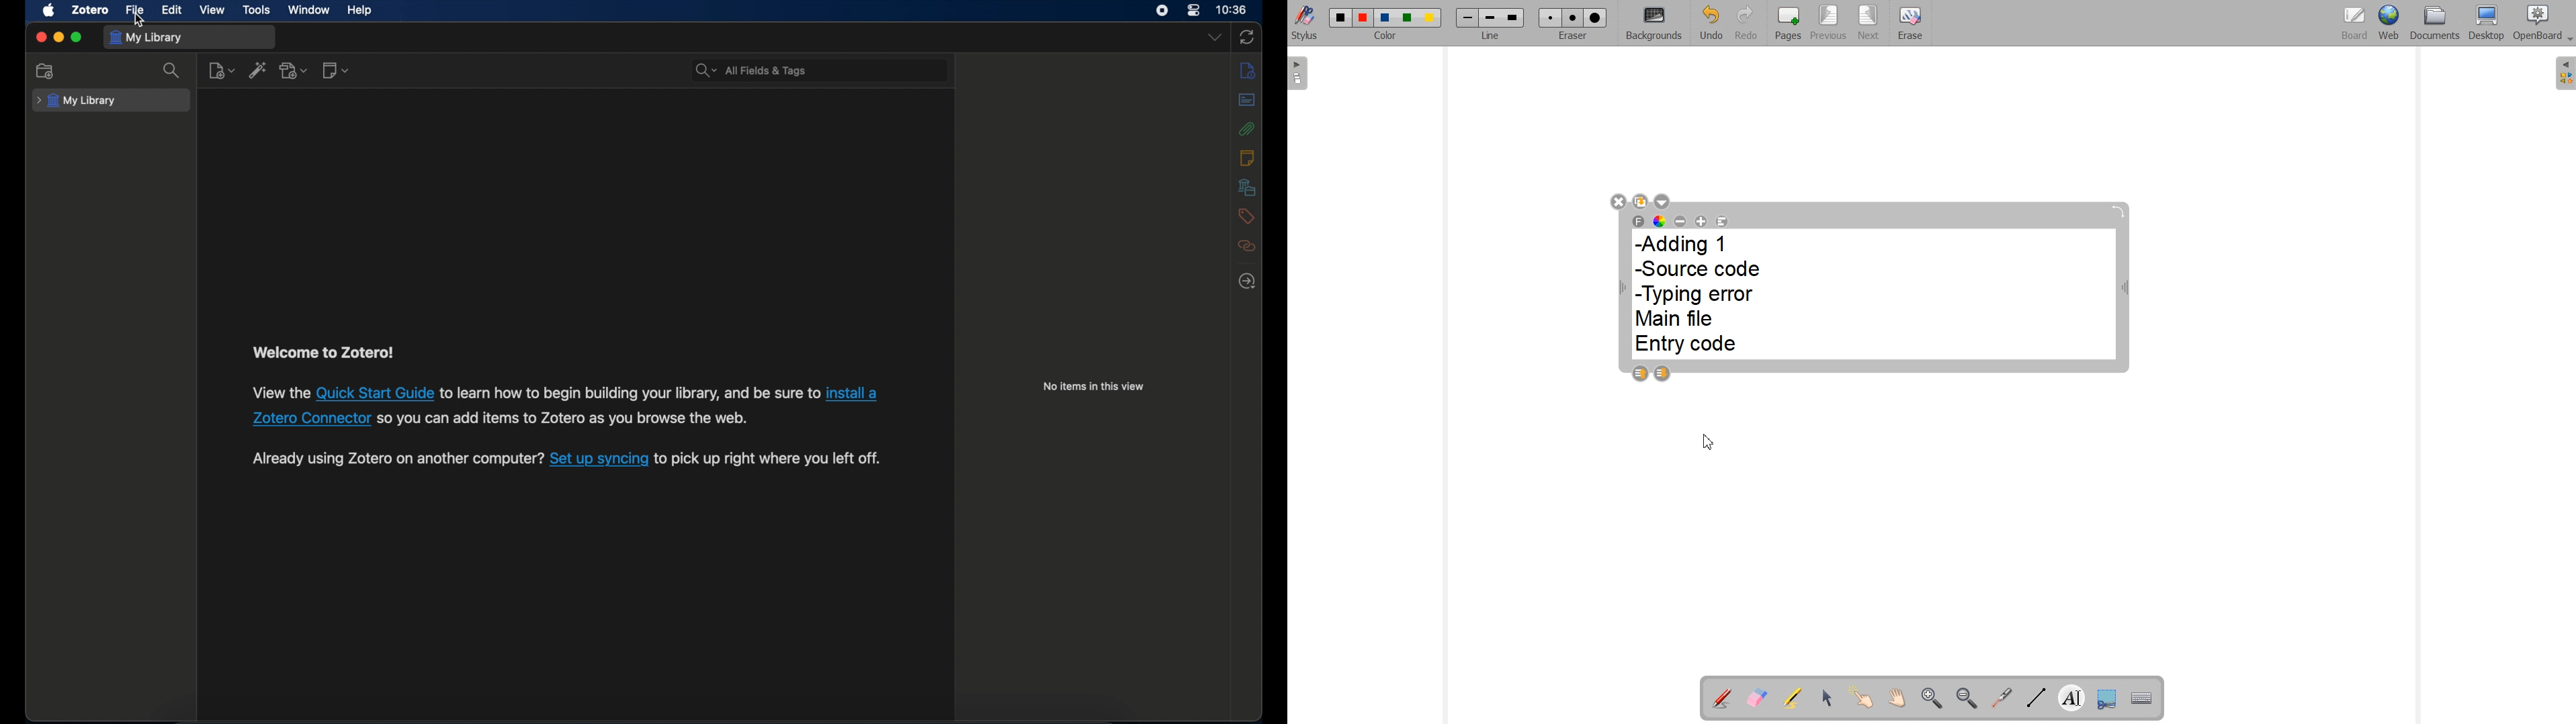 The image size is (2576, 728). Describe the element at coordinates (1247, 247) in the screenshot. I see `related` at that location.